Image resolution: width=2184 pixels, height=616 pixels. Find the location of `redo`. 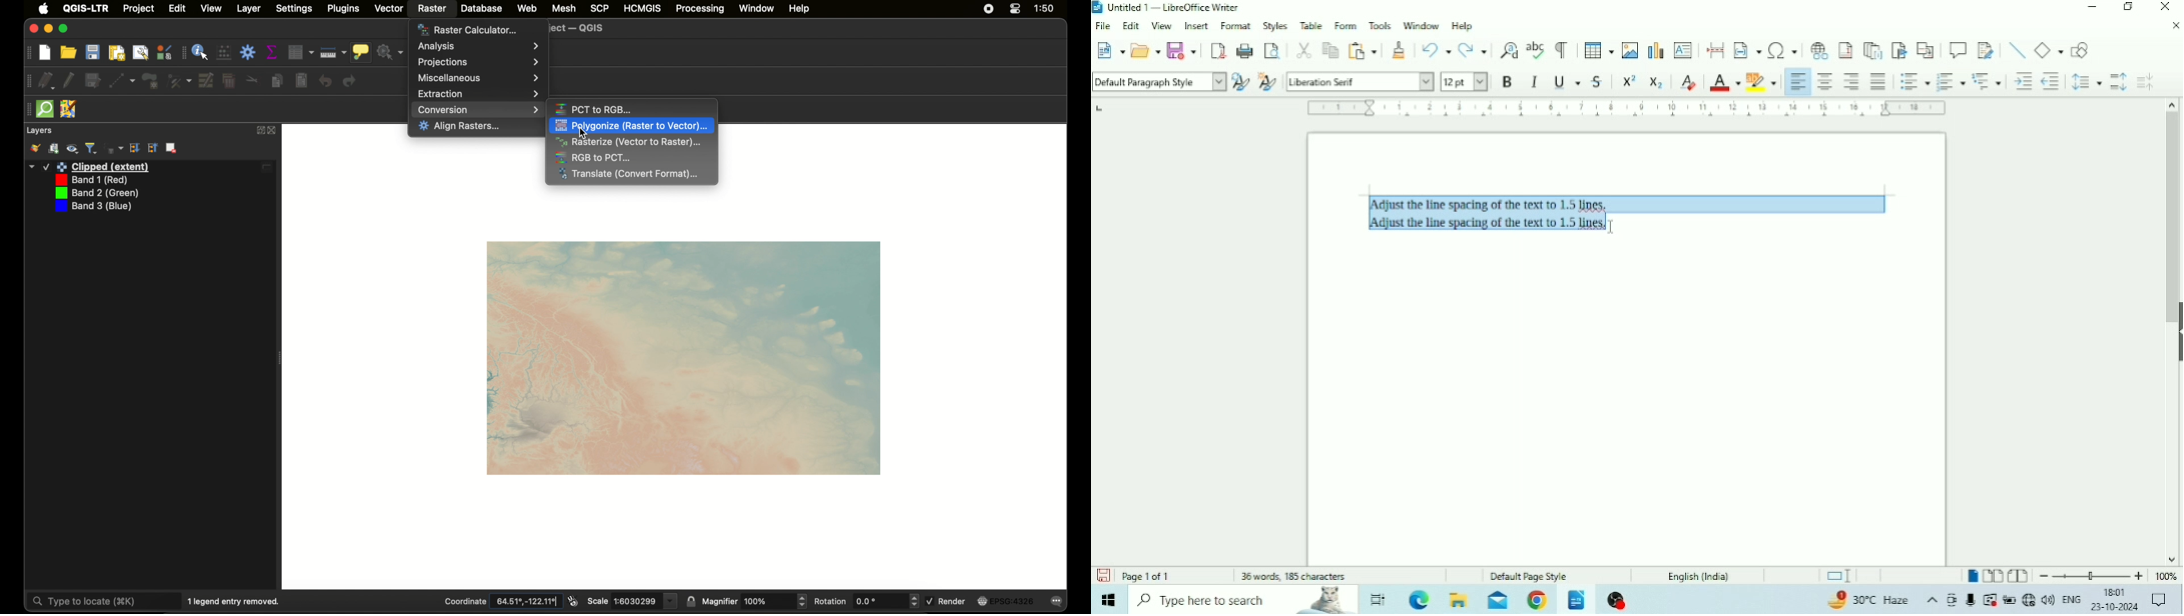

redo is located at coordinates (351, 81).